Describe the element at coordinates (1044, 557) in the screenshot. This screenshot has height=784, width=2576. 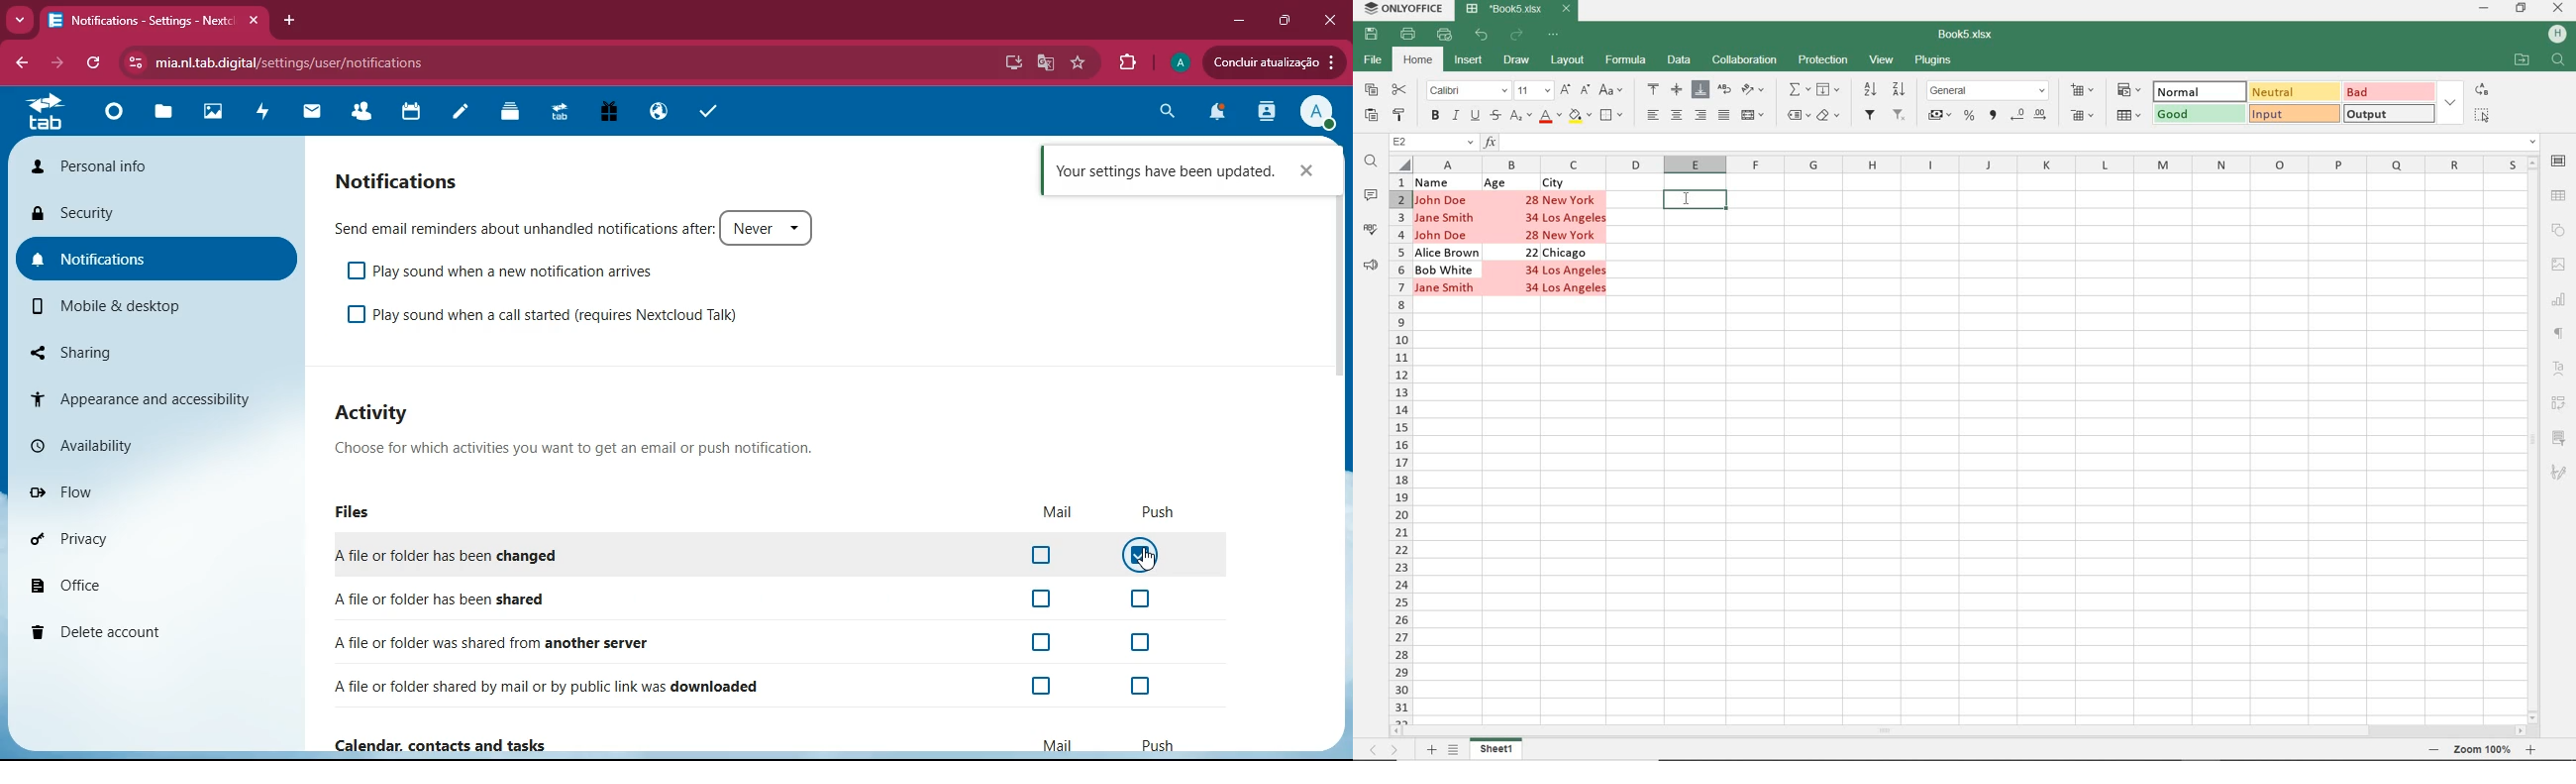
I see `off` at that location.